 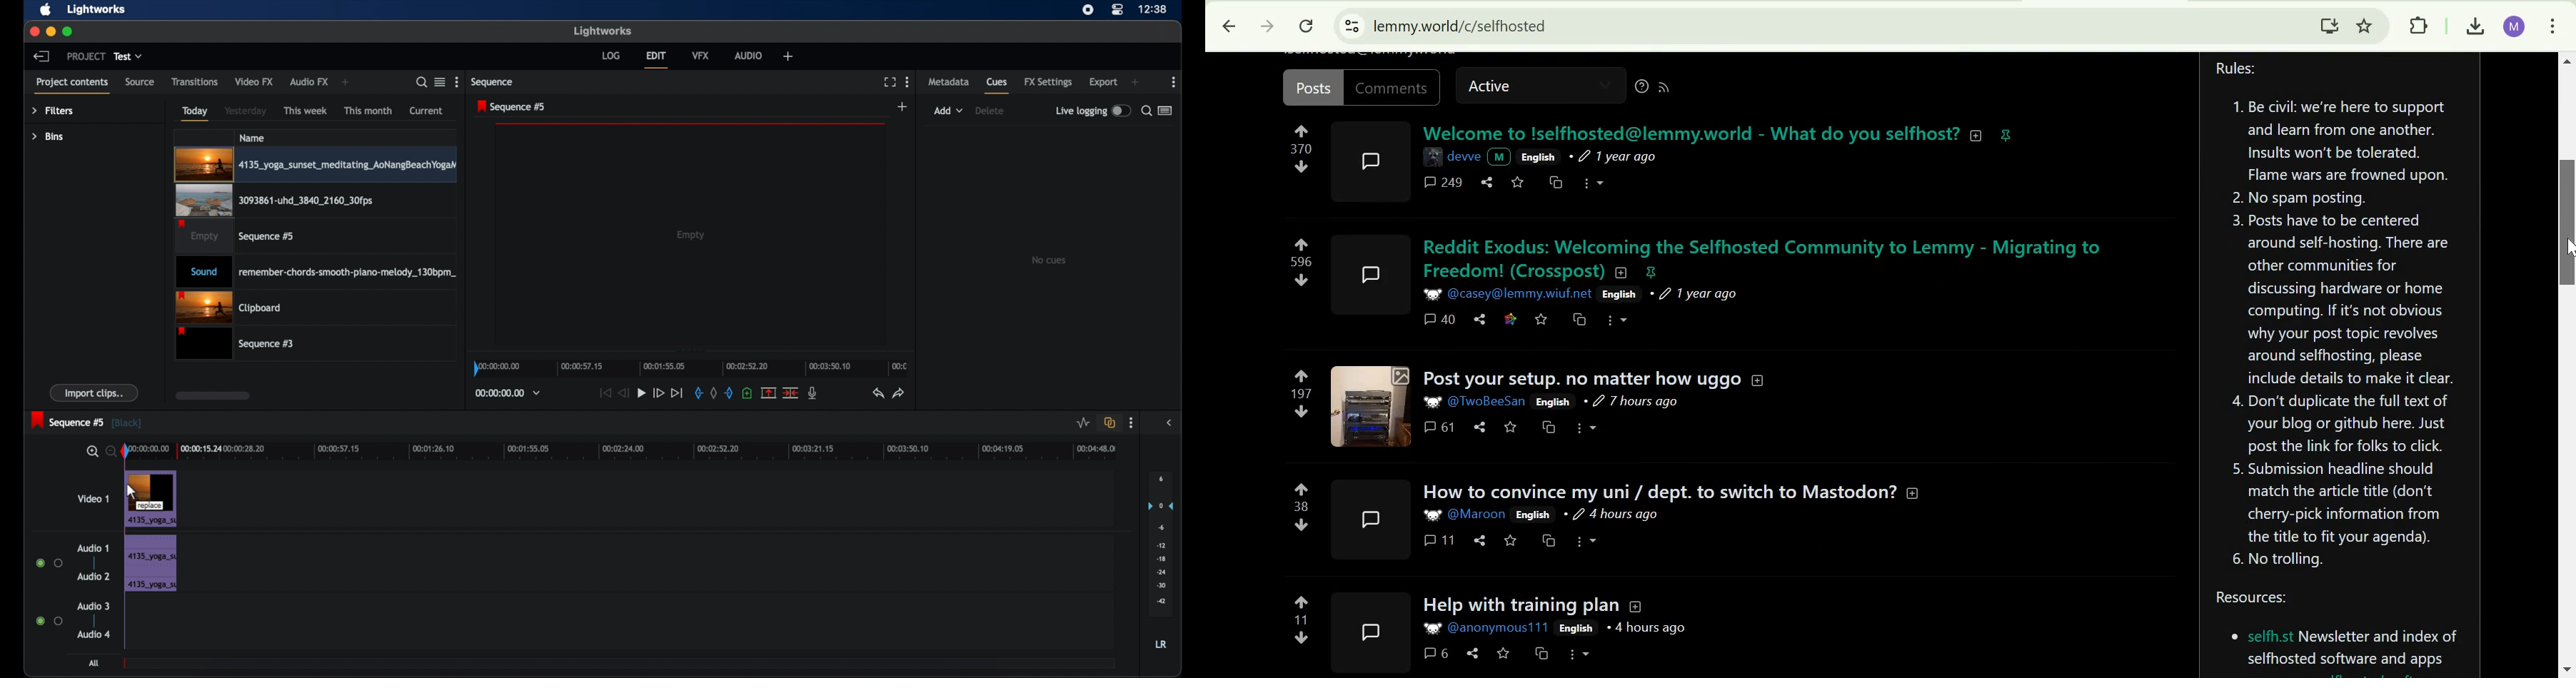 What do you see at coordinates (1434, 154) in the screenshot?
I see `image` at bounding box center [1434, 154].